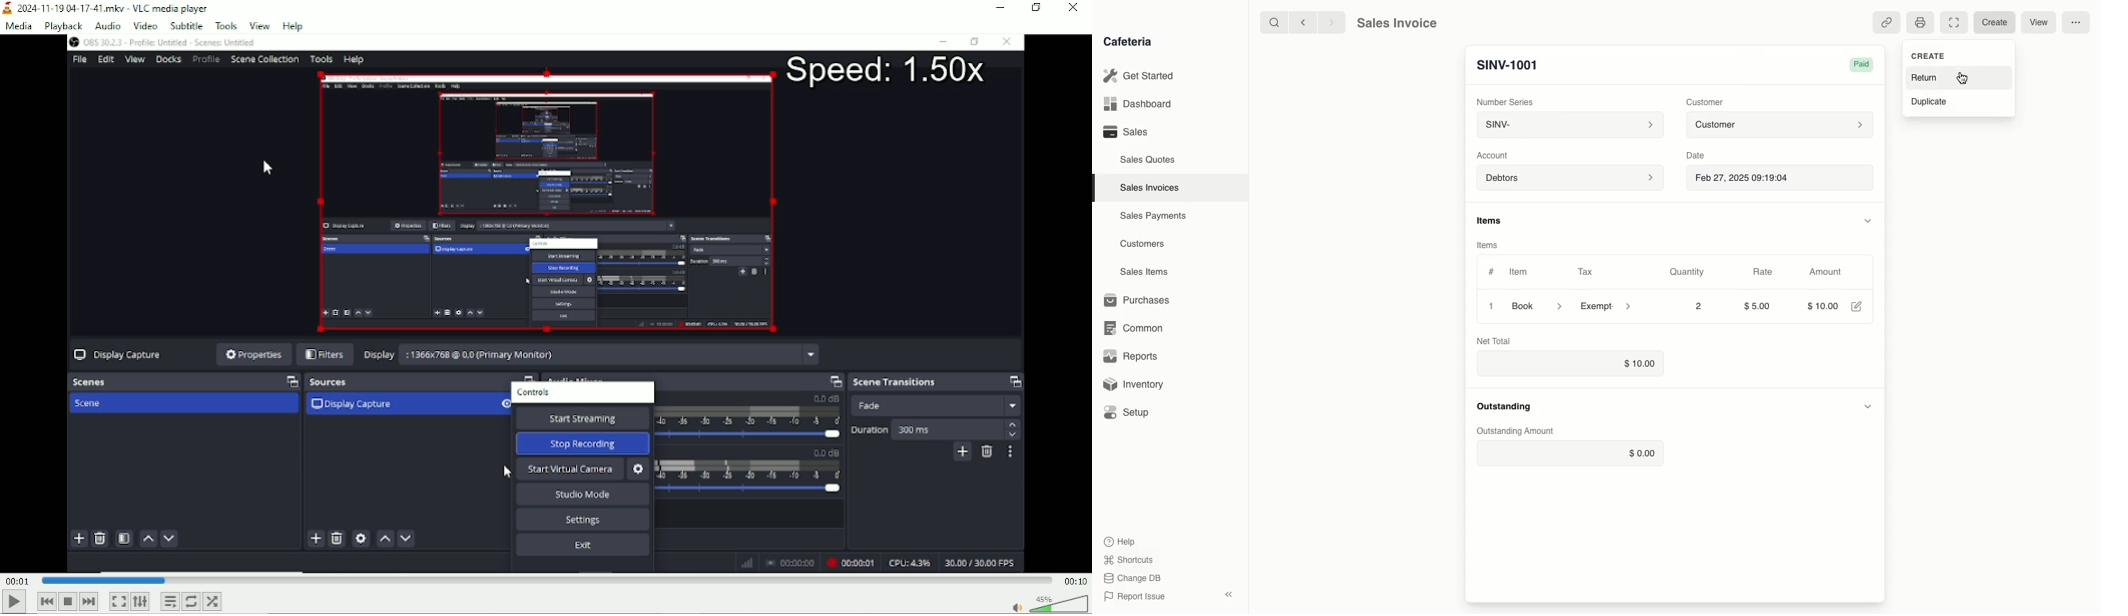  Describe the element at coordinates (1923, 79) in the screenshot. I see `Return` at that location.